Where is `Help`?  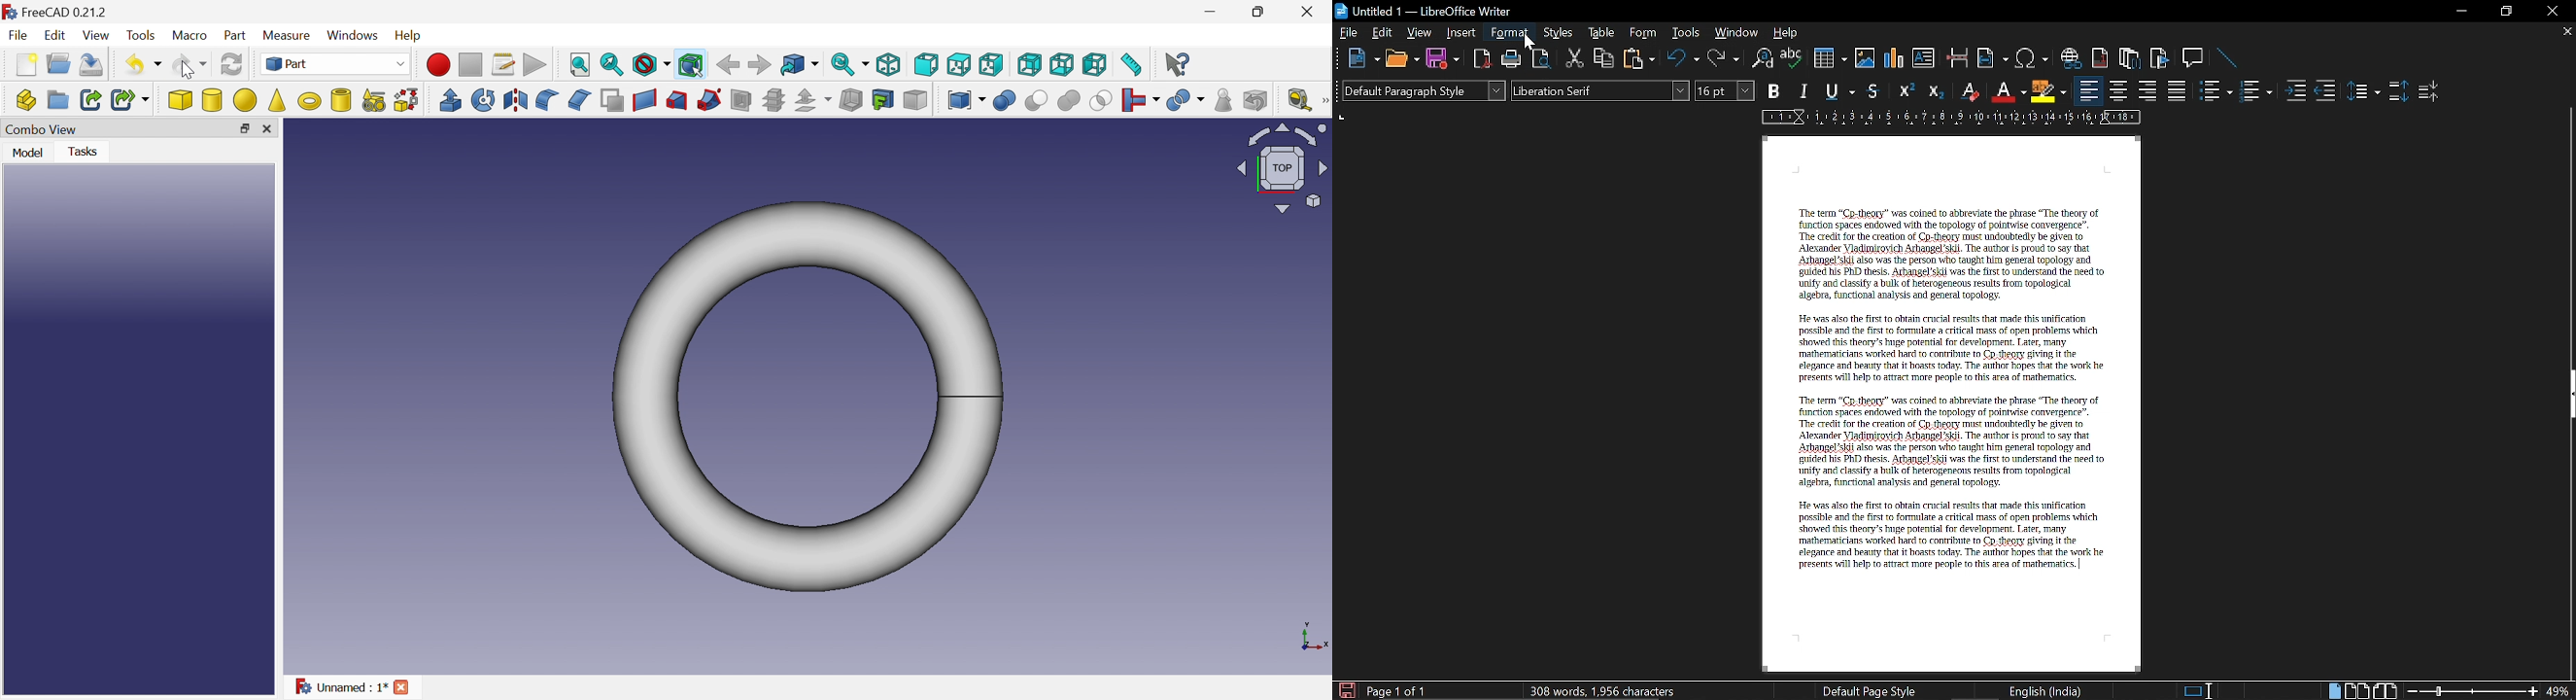
Help is located at coordinates (1787, 33).